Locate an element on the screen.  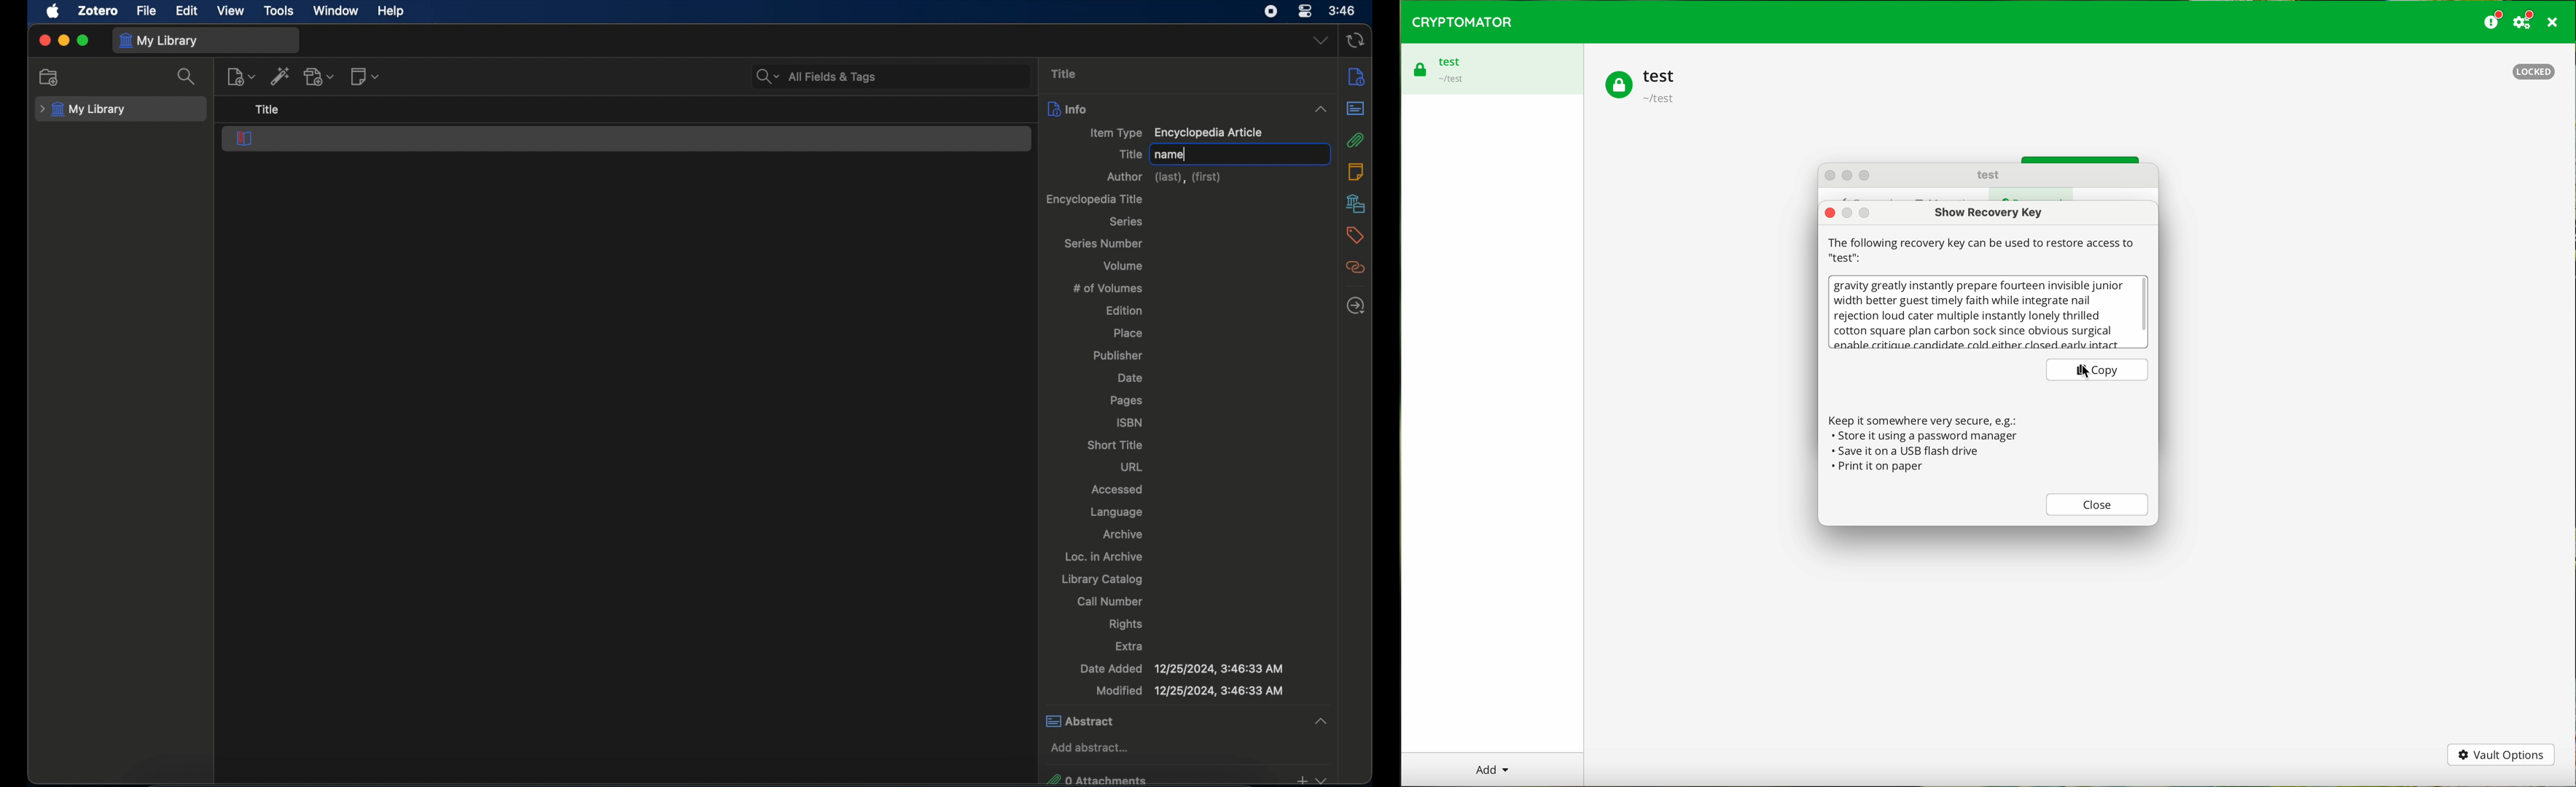
locked is located at coordinates (2531, 70).